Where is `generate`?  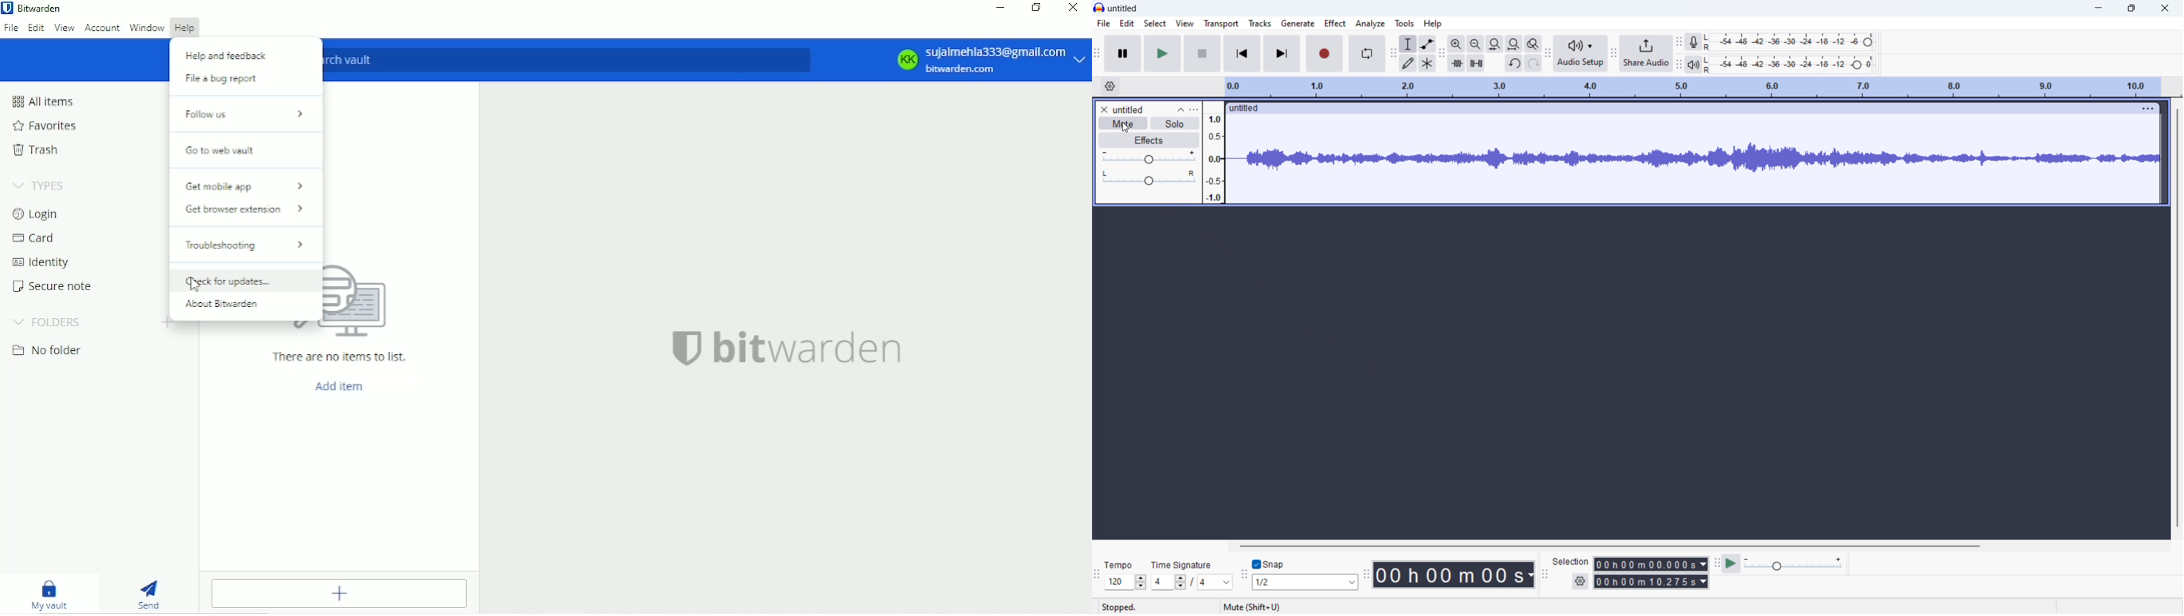
generate is located at coordinates (1298, 23).